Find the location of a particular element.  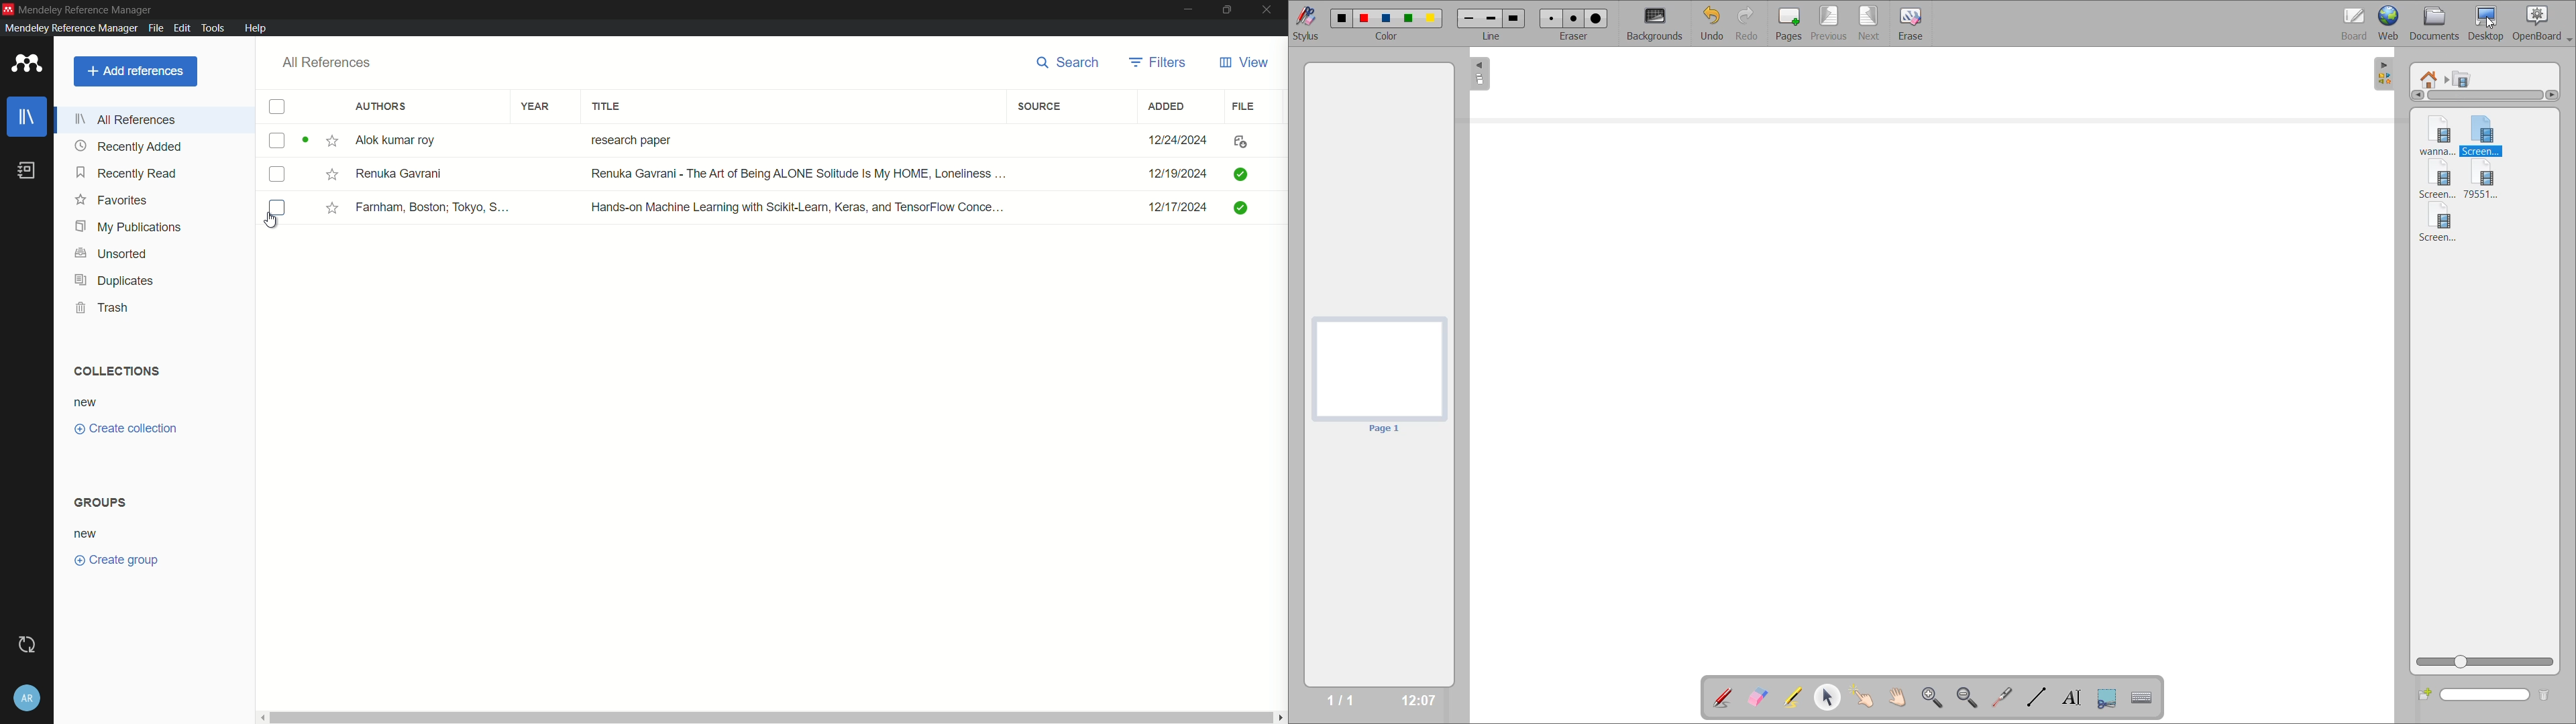

File Uploaded is located at coordinates (1254, 212).